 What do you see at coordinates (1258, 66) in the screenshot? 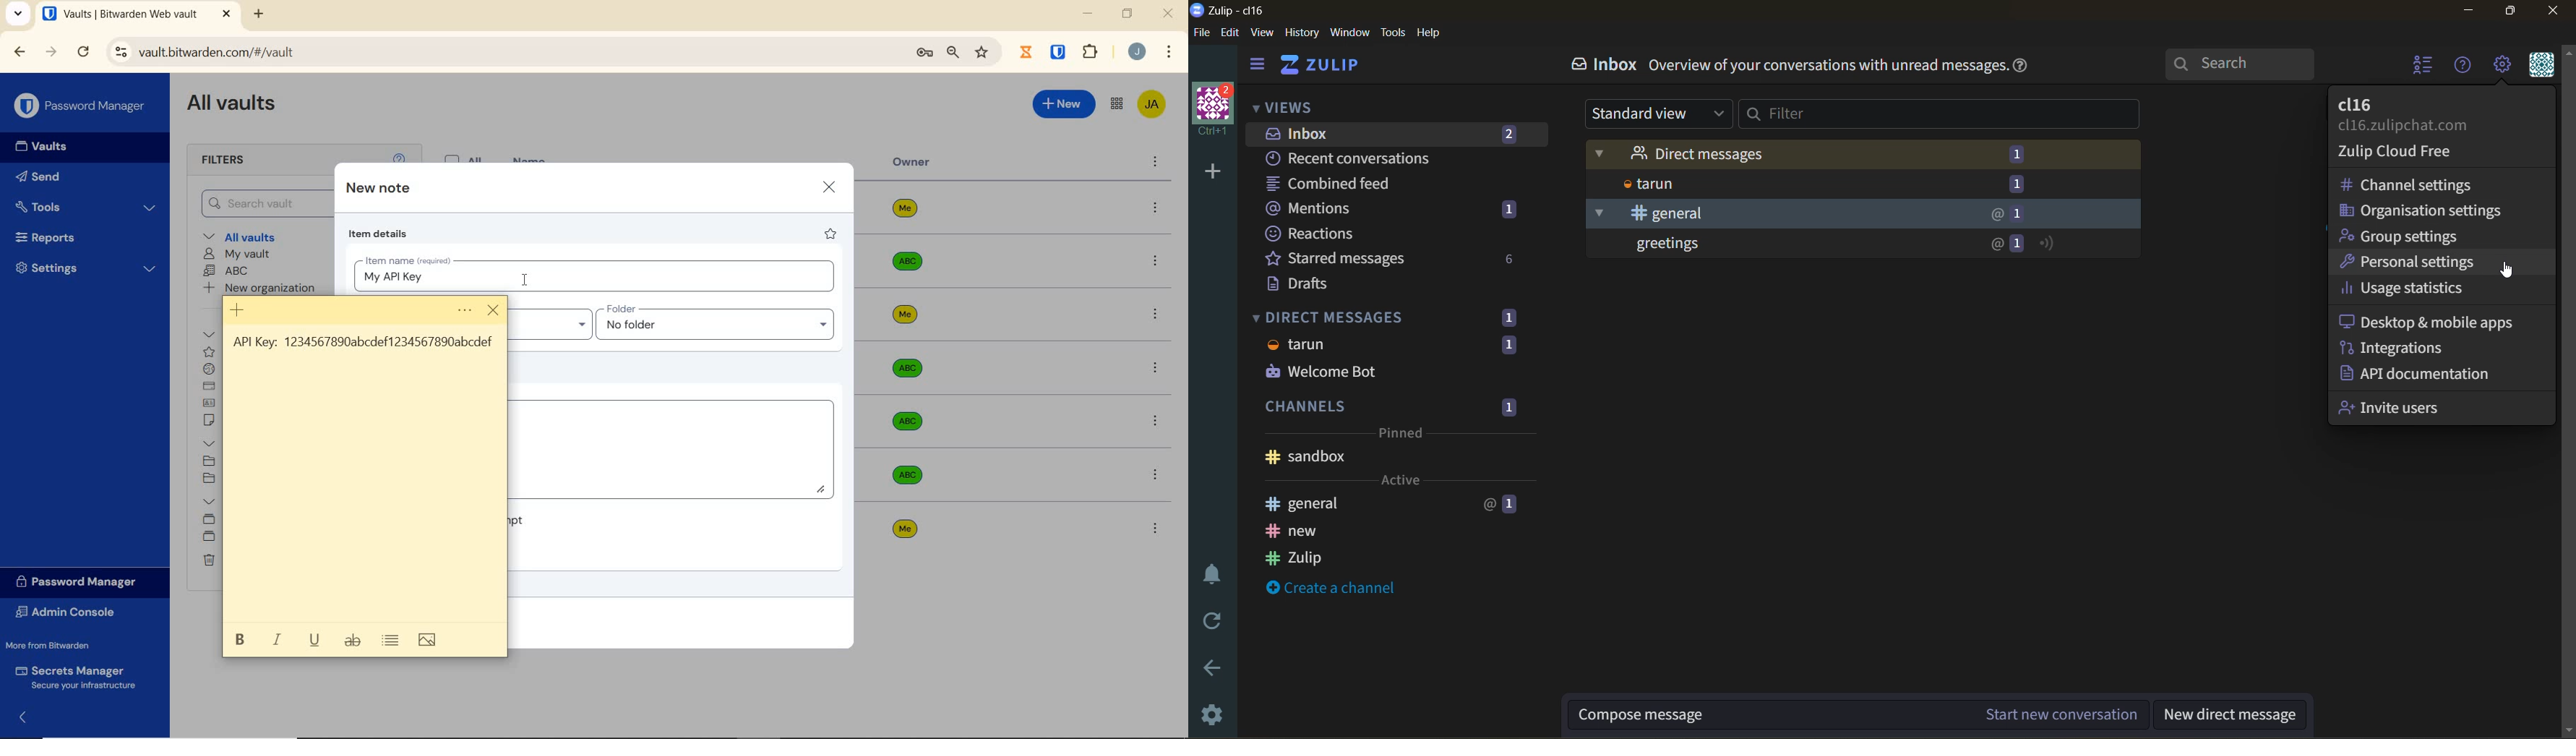
I see `hide side bar` at bounding box center [1258, 66].